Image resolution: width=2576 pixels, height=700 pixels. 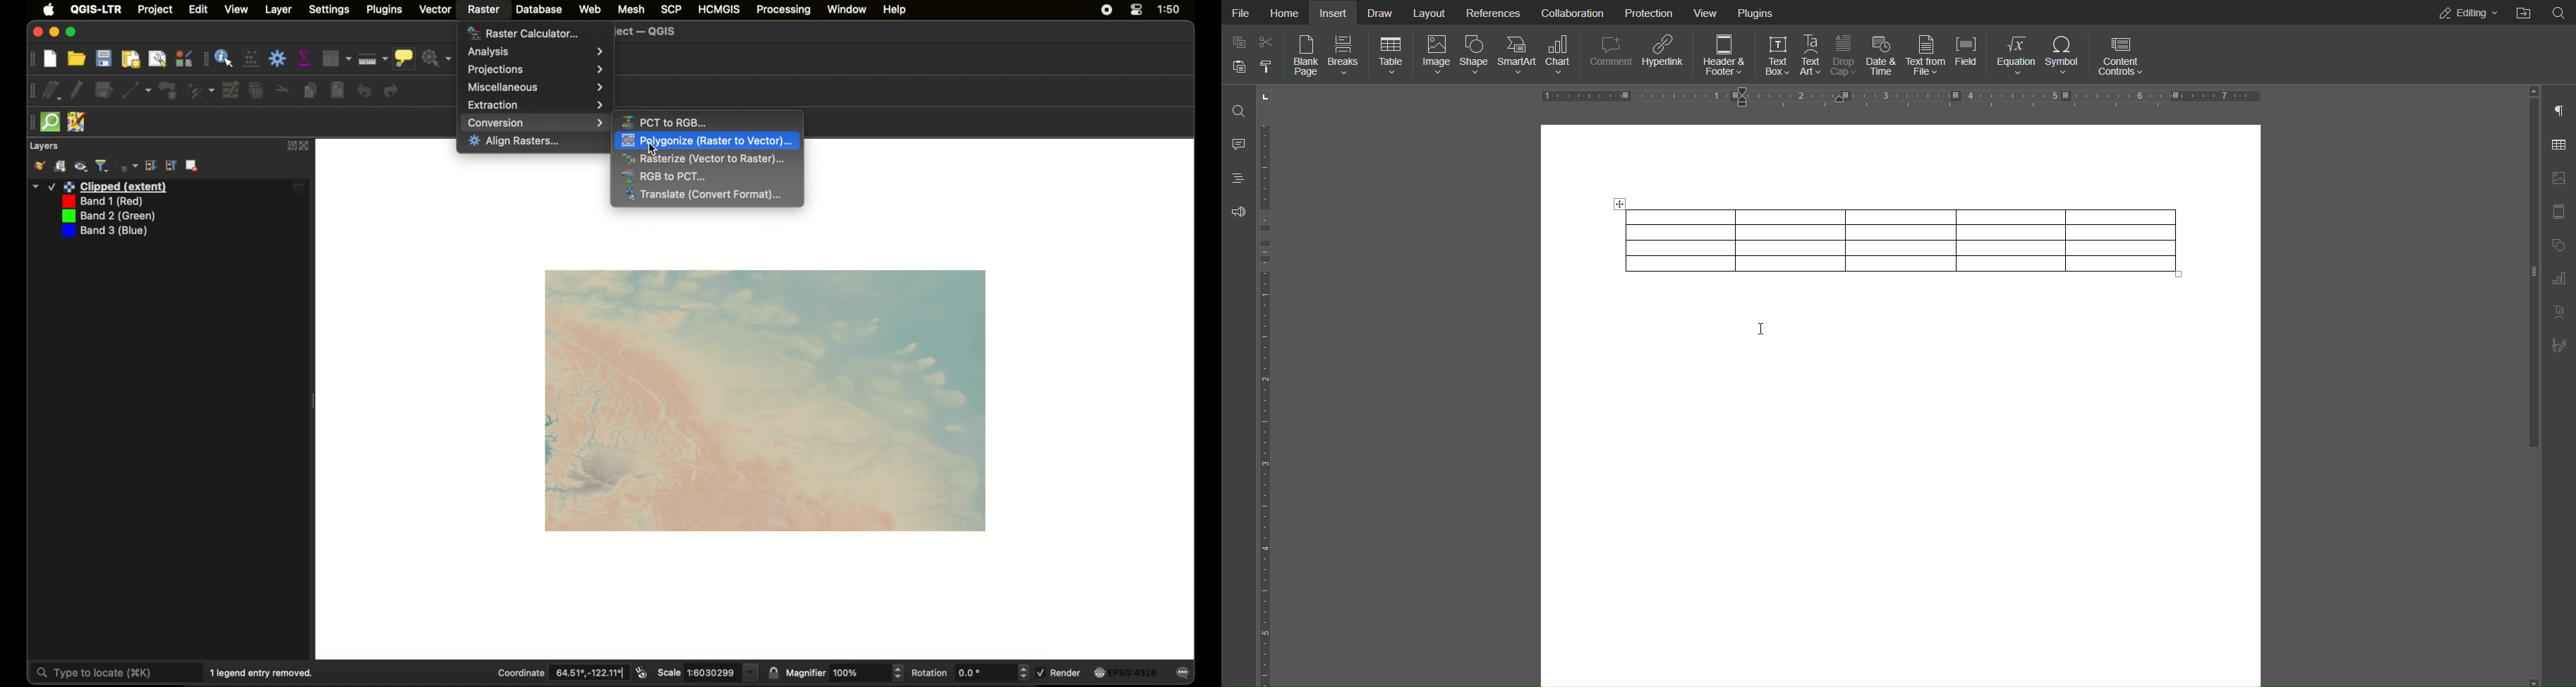 What do you see at coordinates (156, 10) in the screenshot?
I see `project` at bounding box center [156, 10].